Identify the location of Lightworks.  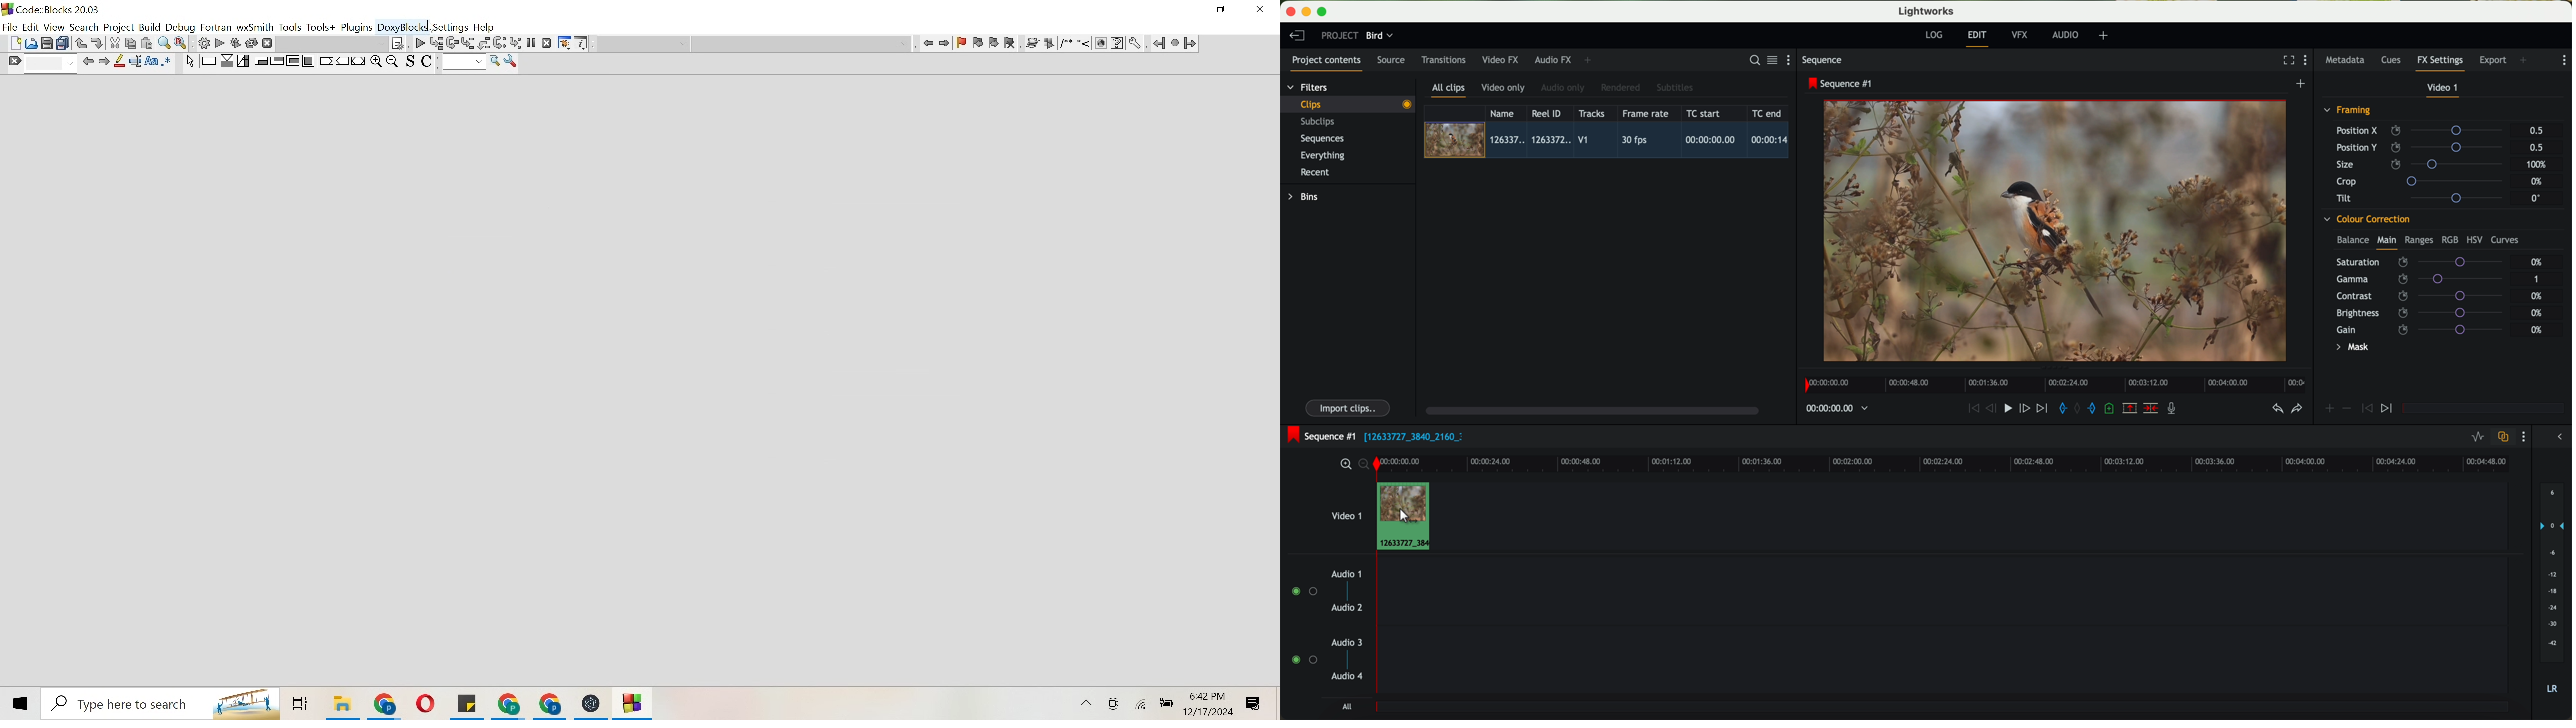
(1927, 11).